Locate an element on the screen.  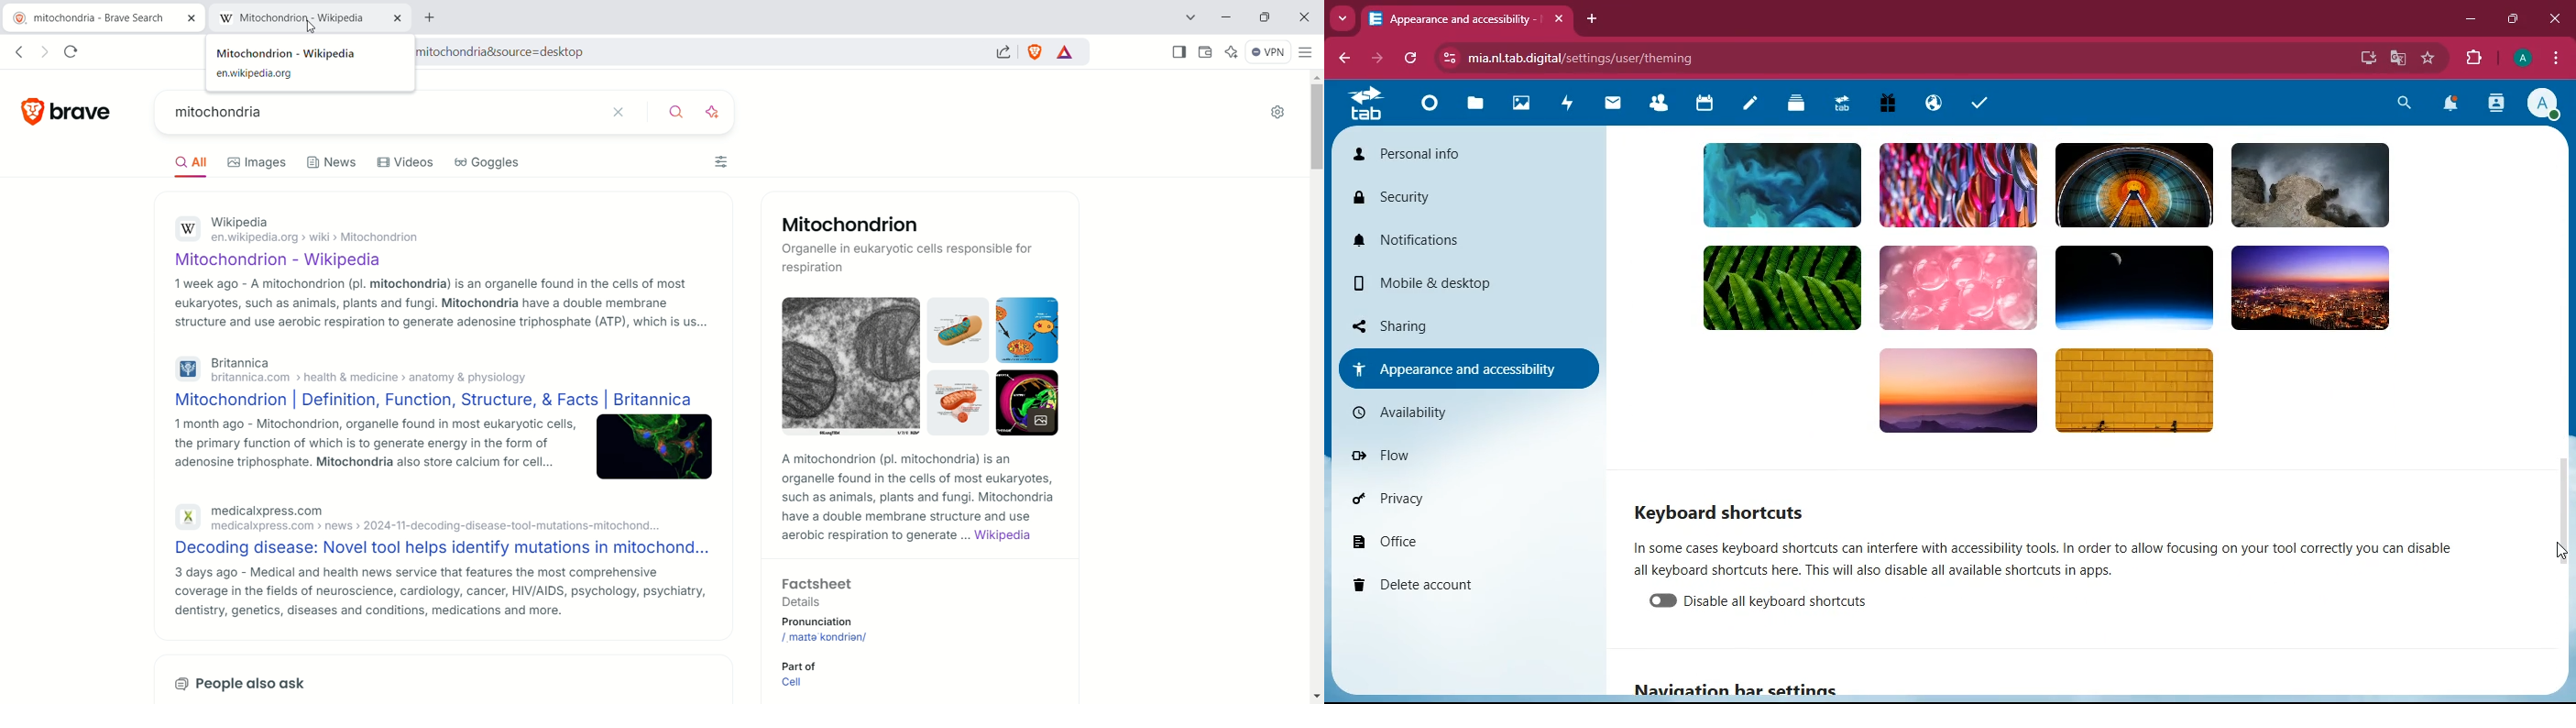
AA mitochondrion (pl. mitochondria) is an
organelle found in the cells of most eukaryotes,
such as animals, plants and fungi. Mitochondria
have a double membrane structure and use is located at coordinates (920, 487).